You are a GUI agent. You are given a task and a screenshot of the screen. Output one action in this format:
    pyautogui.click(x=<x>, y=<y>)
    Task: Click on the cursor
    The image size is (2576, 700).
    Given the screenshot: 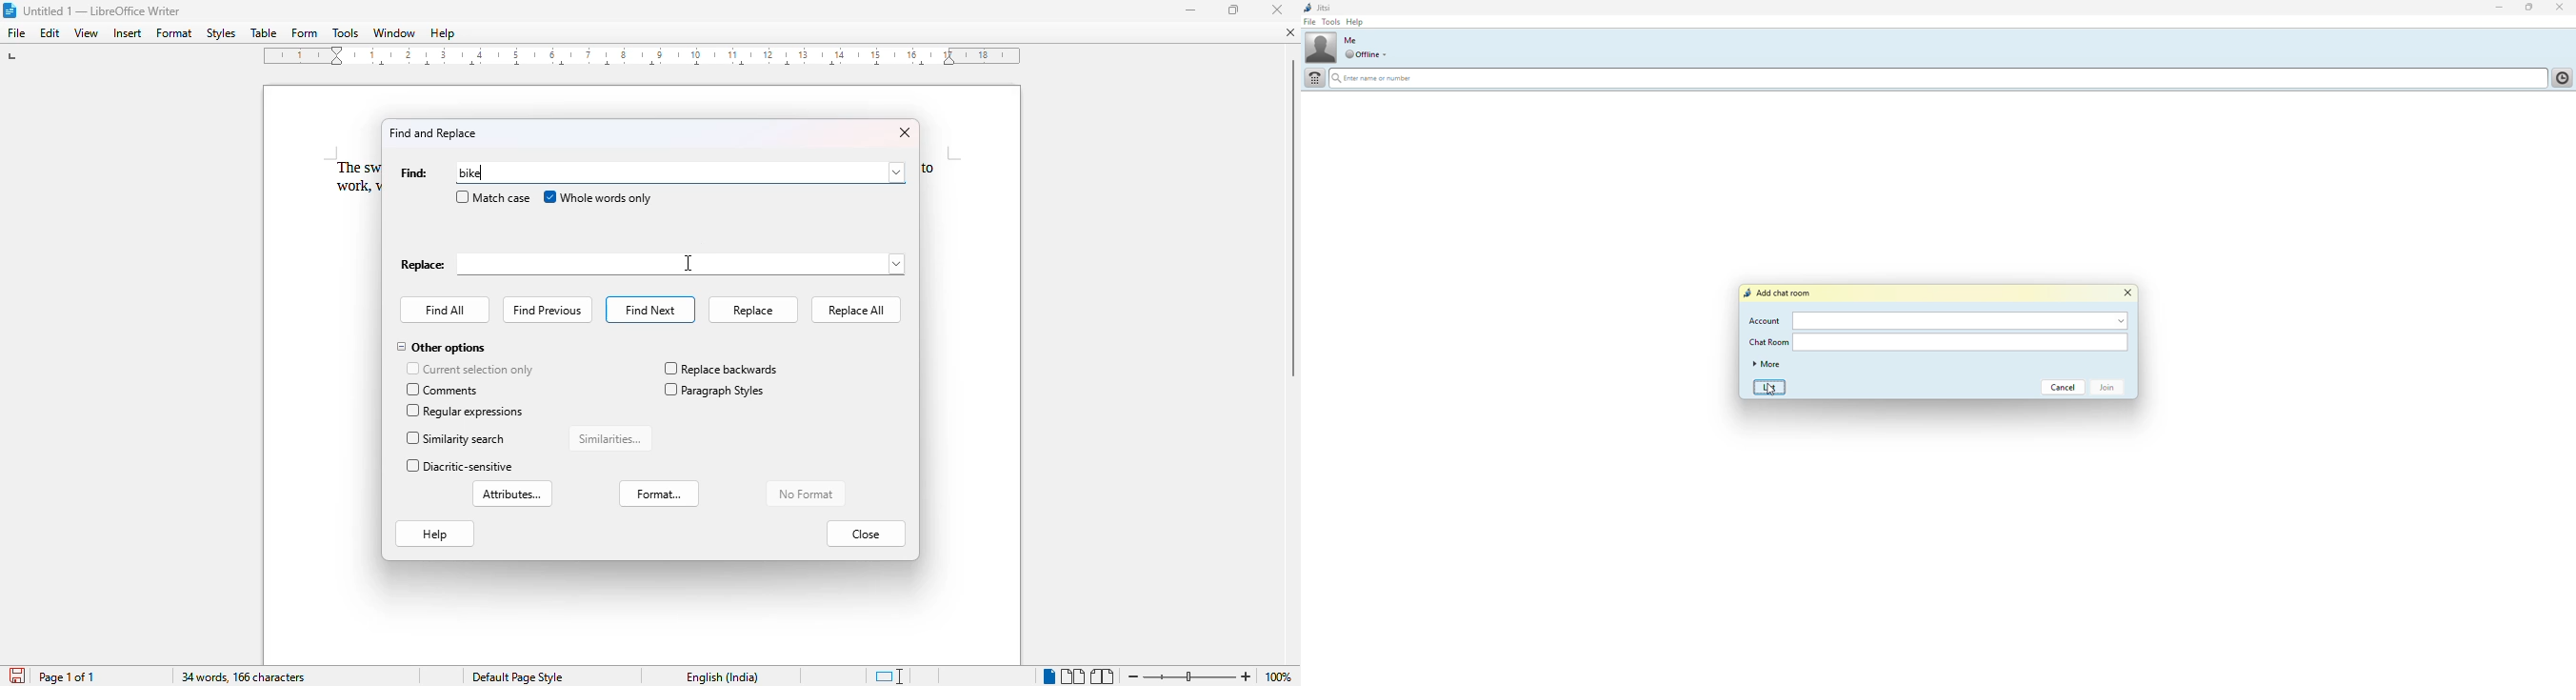 What is the action you would take?
    pyautogui.click(x=736, y=199)
    